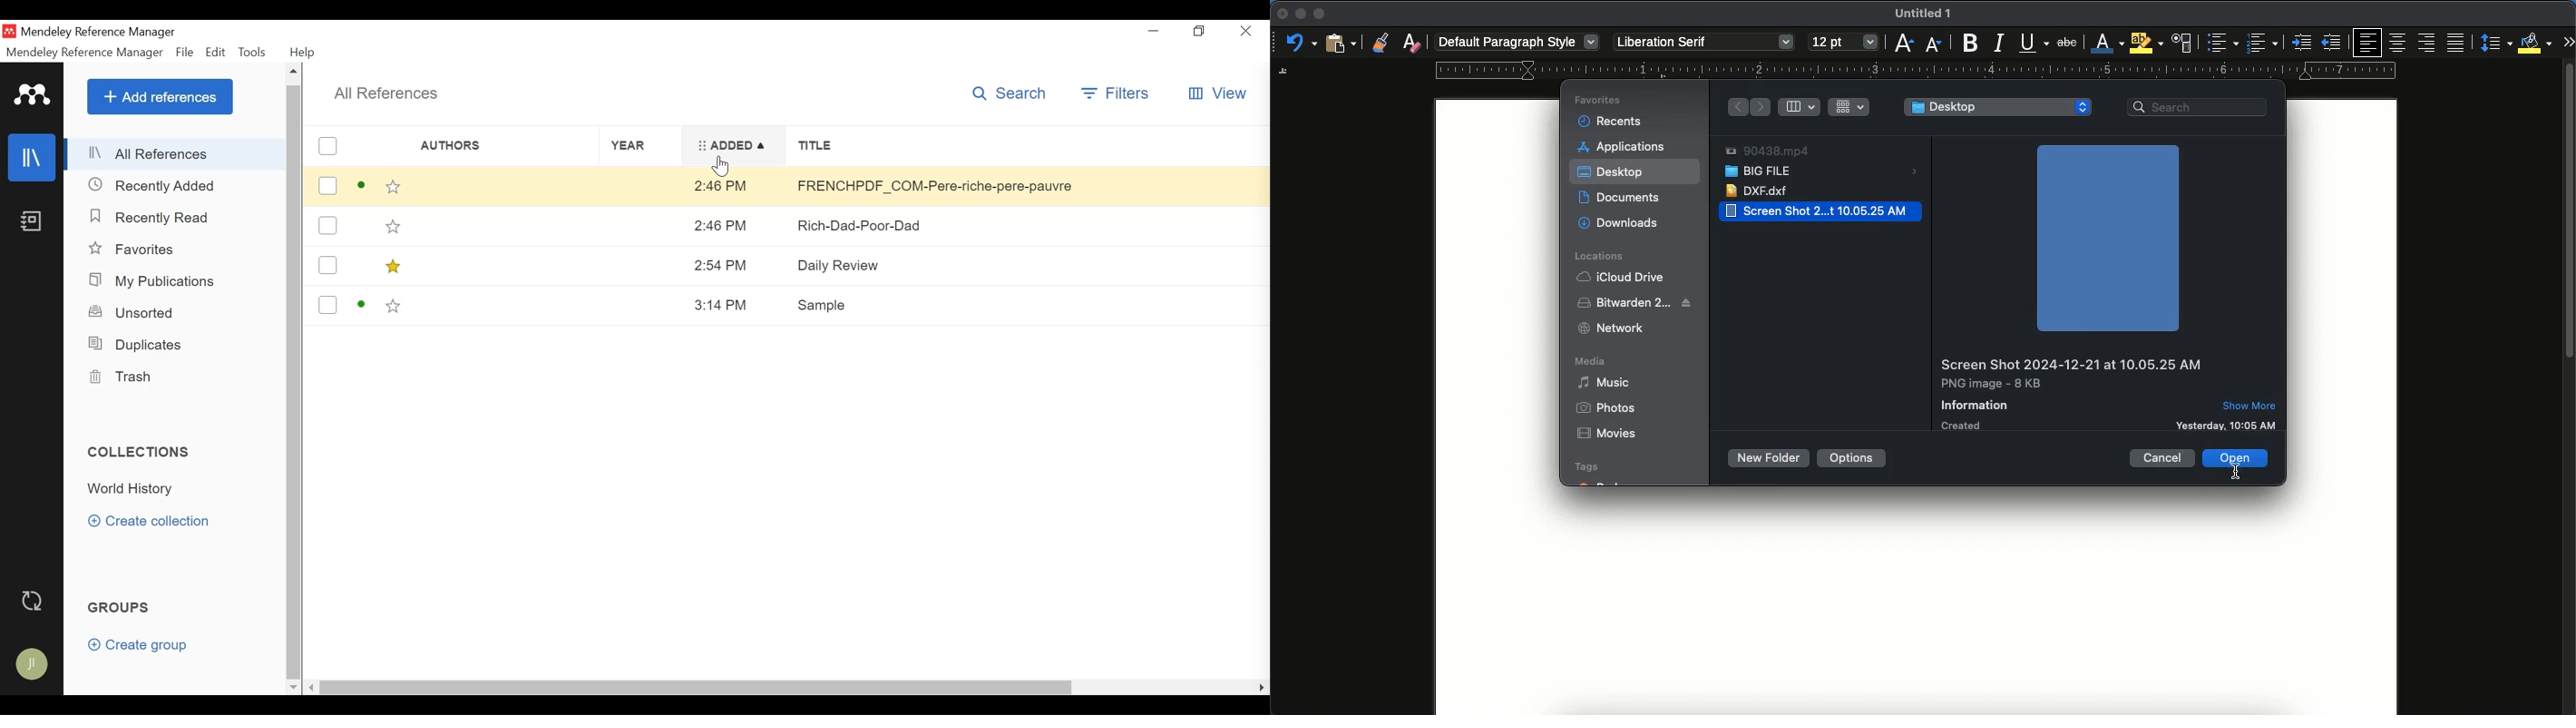  Describe the element at coordinates (1933, 43) in the screenshot. I see `decrease size` at that location.